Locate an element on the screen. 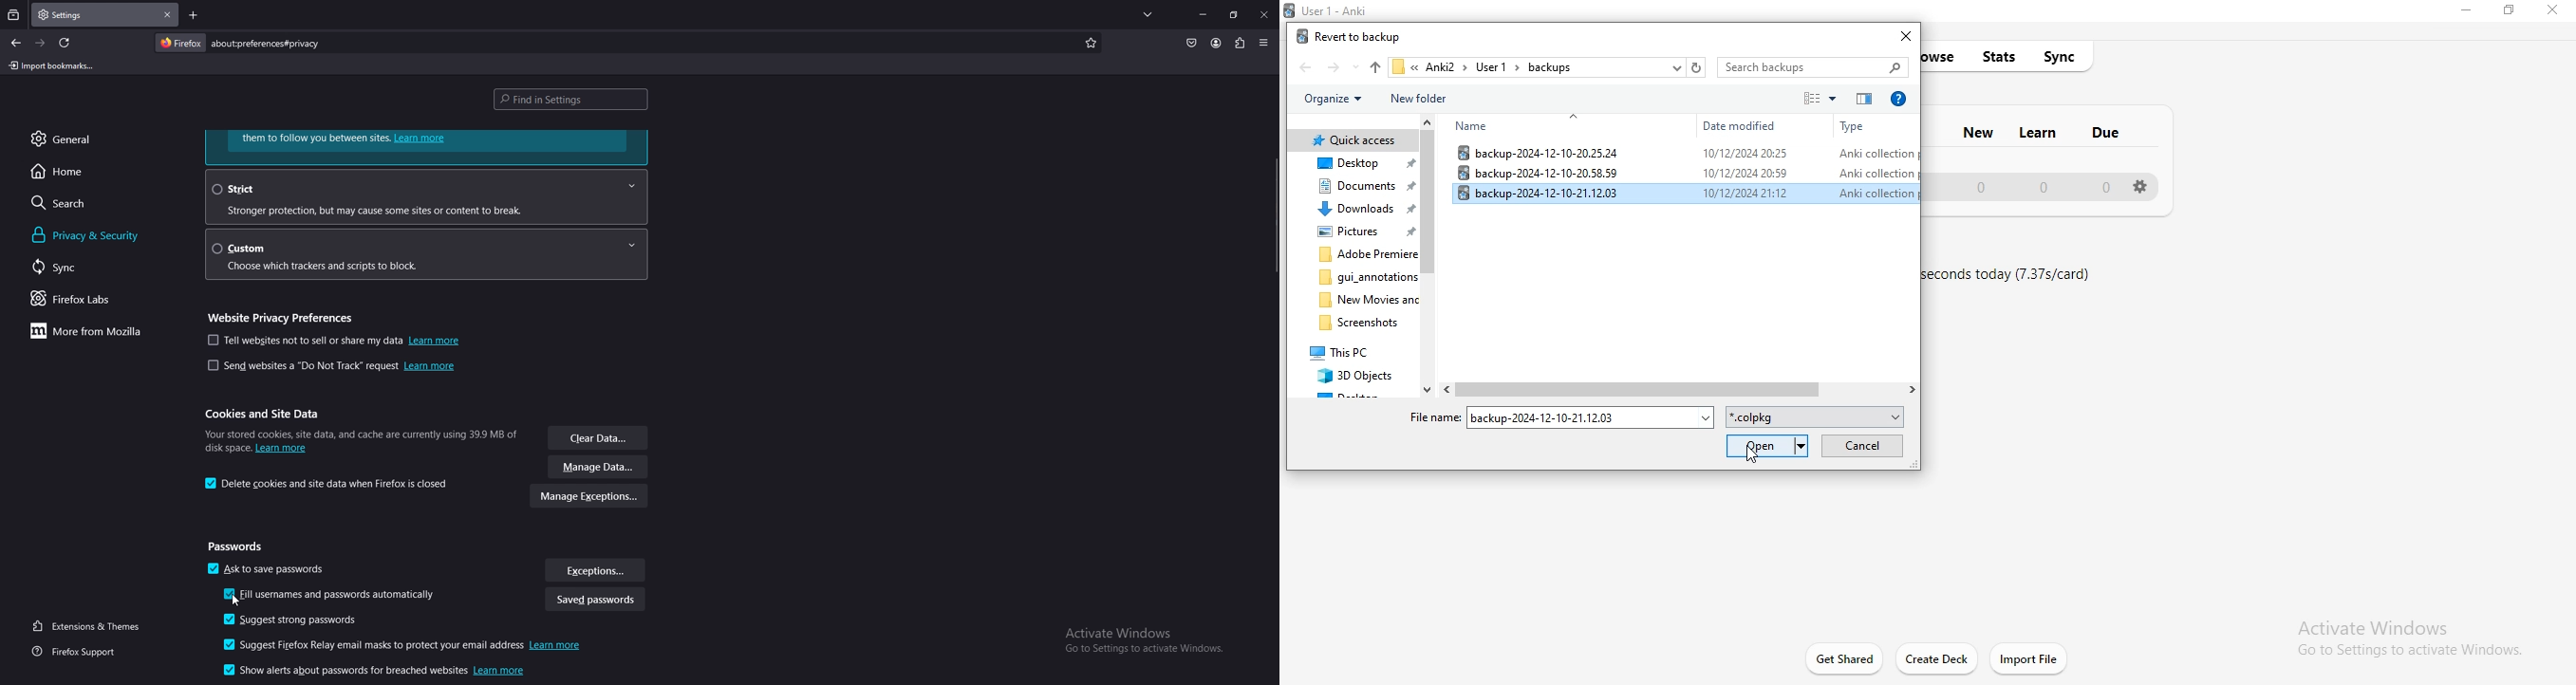 Image resolution: width=2576 pixels, height=700 pixels. learn is located at coordinates (2040, 130).